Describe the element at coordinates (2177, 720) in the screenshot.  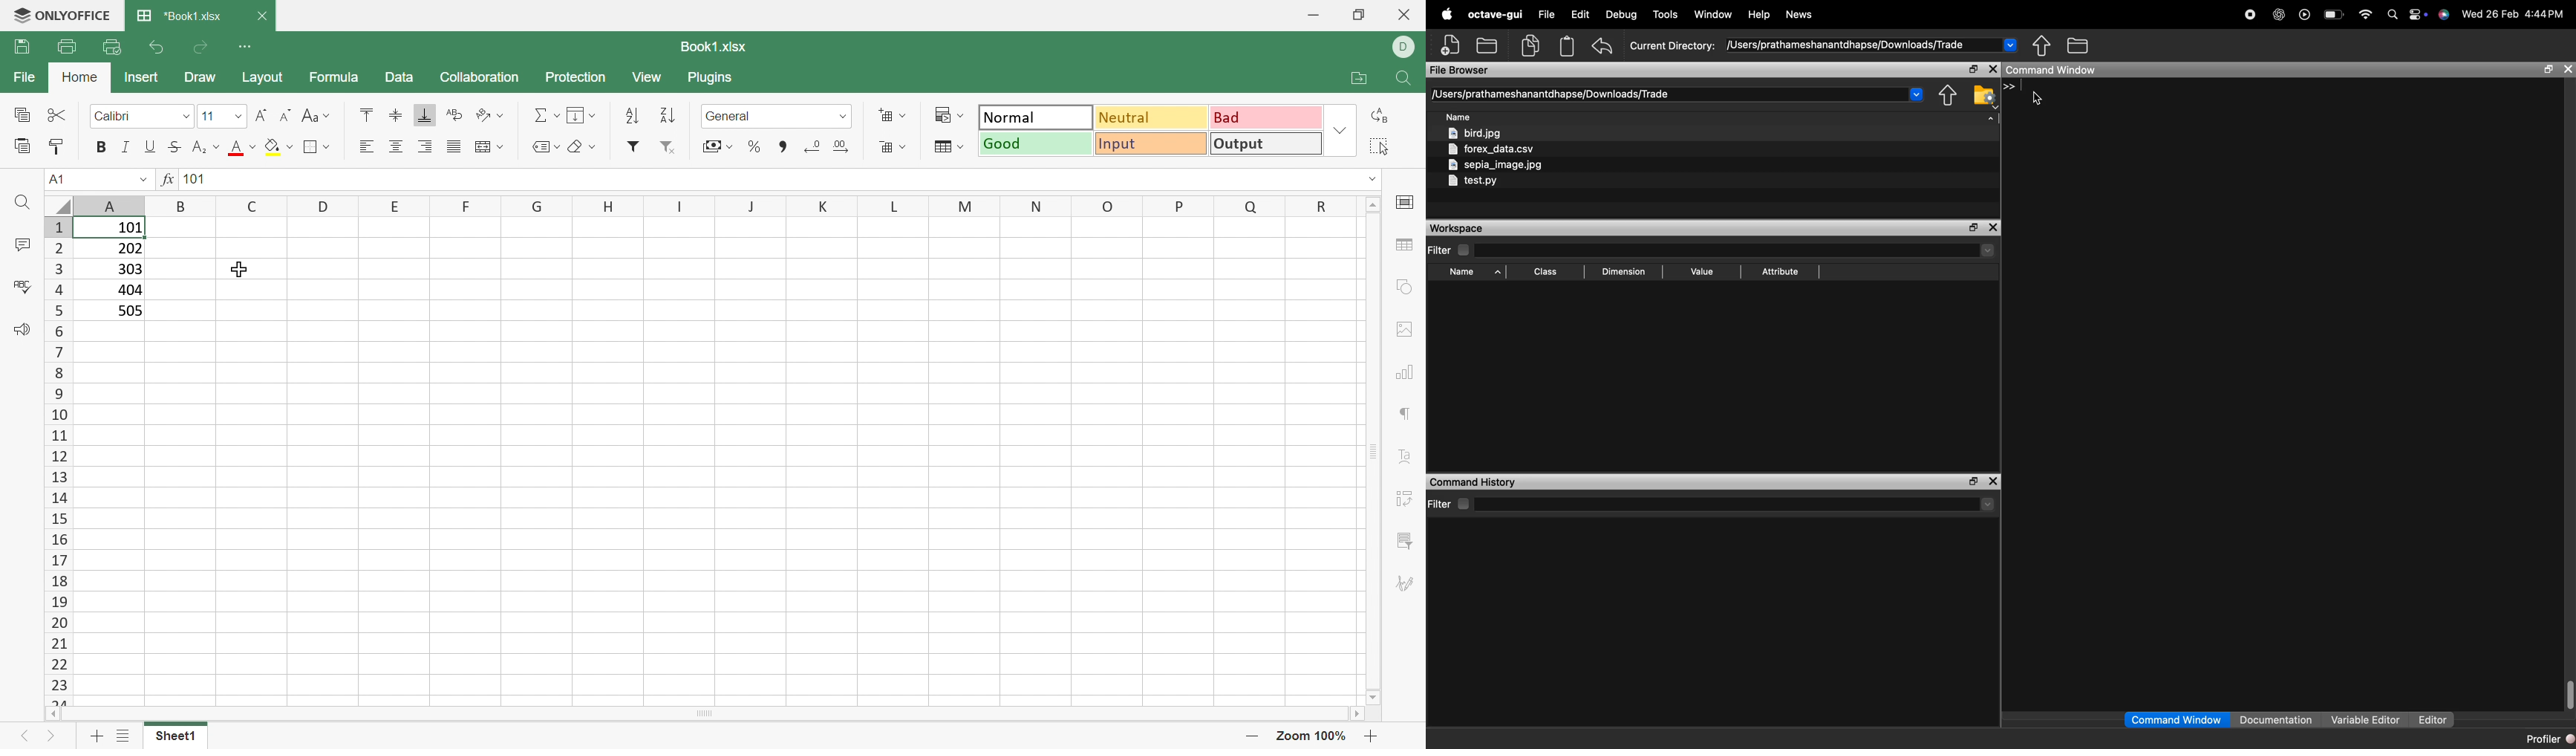
I see `Command Window` at that location.